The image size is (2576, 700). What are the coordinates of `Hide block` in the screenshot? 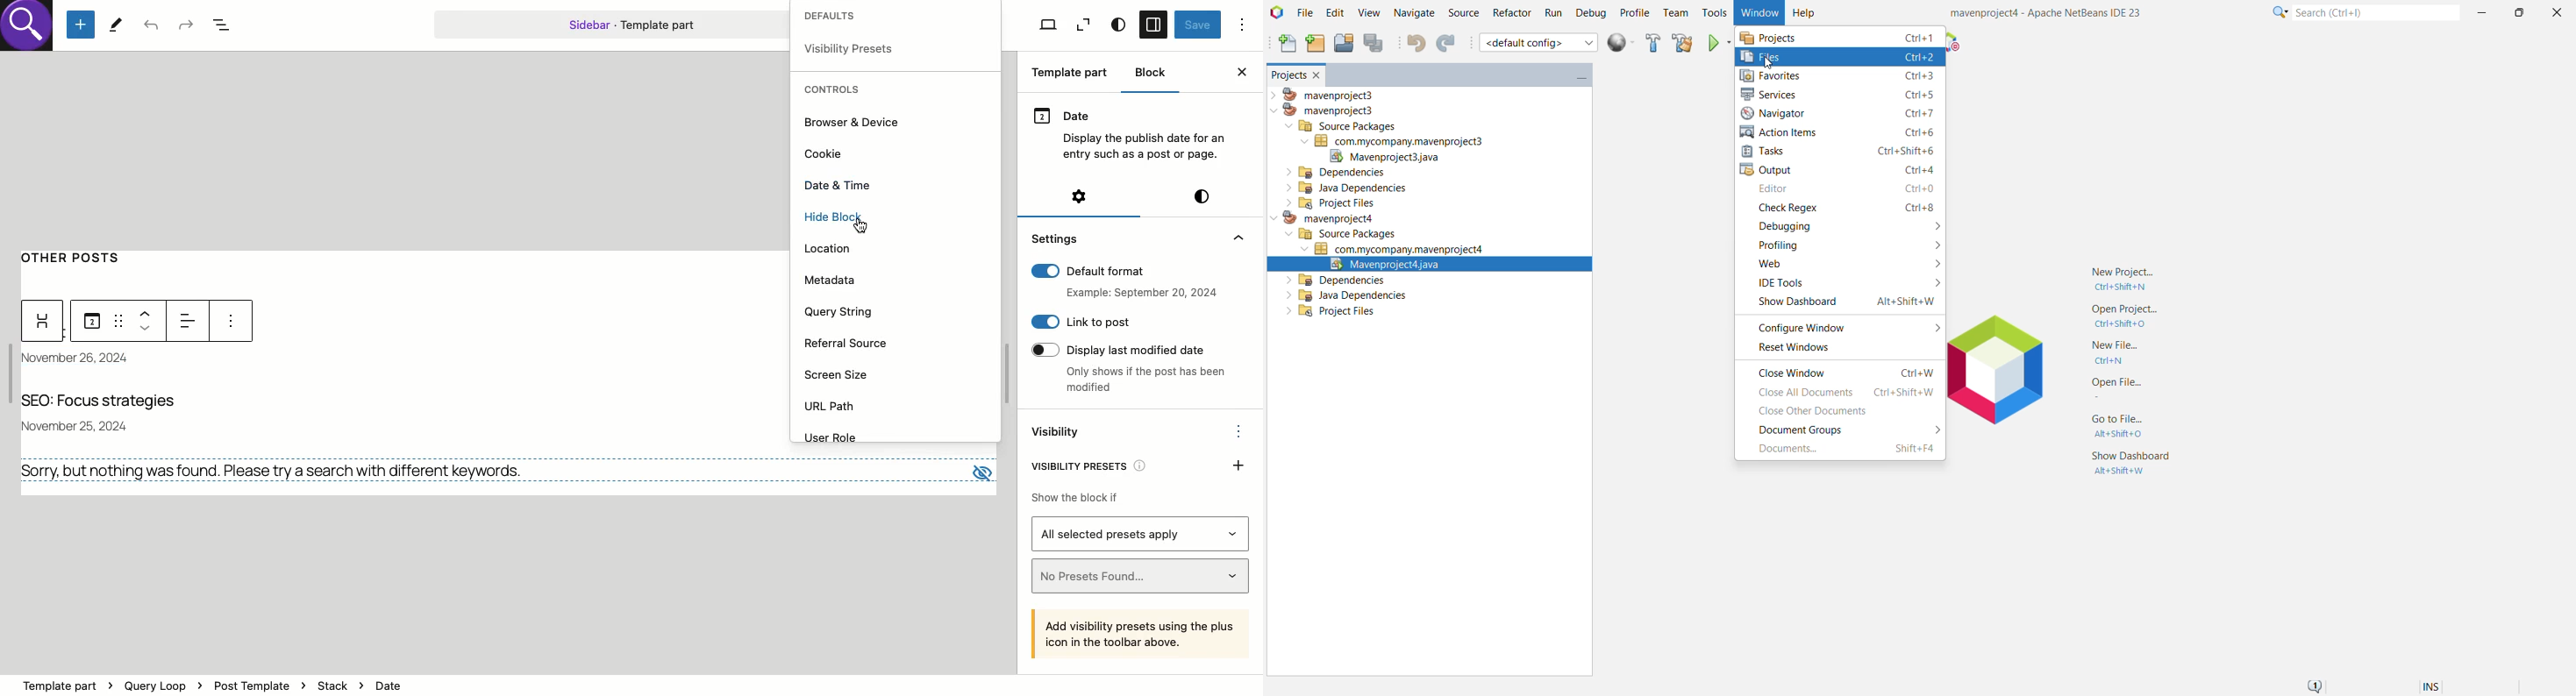 It's located at (840, 223).